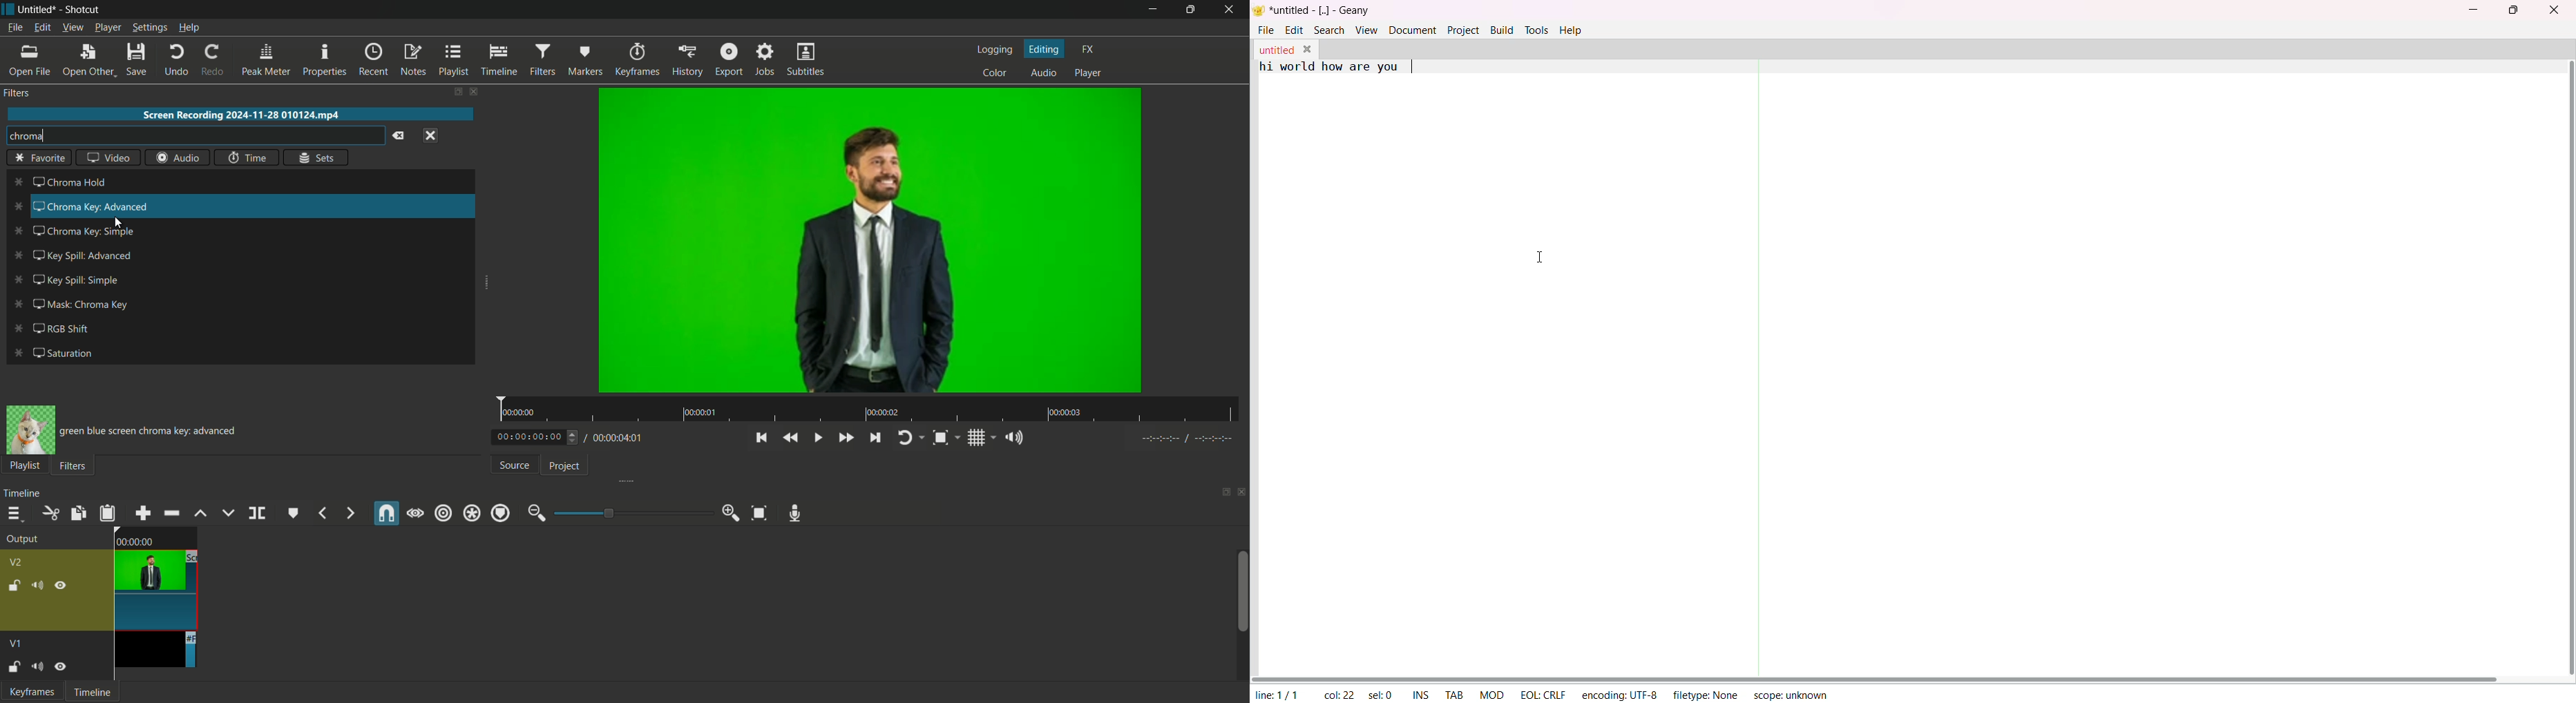 The image size is (2576, 728). What do you see at coordinates (60, 666) in the screenshot?
I see `hide` at bounding box center [60, 666].